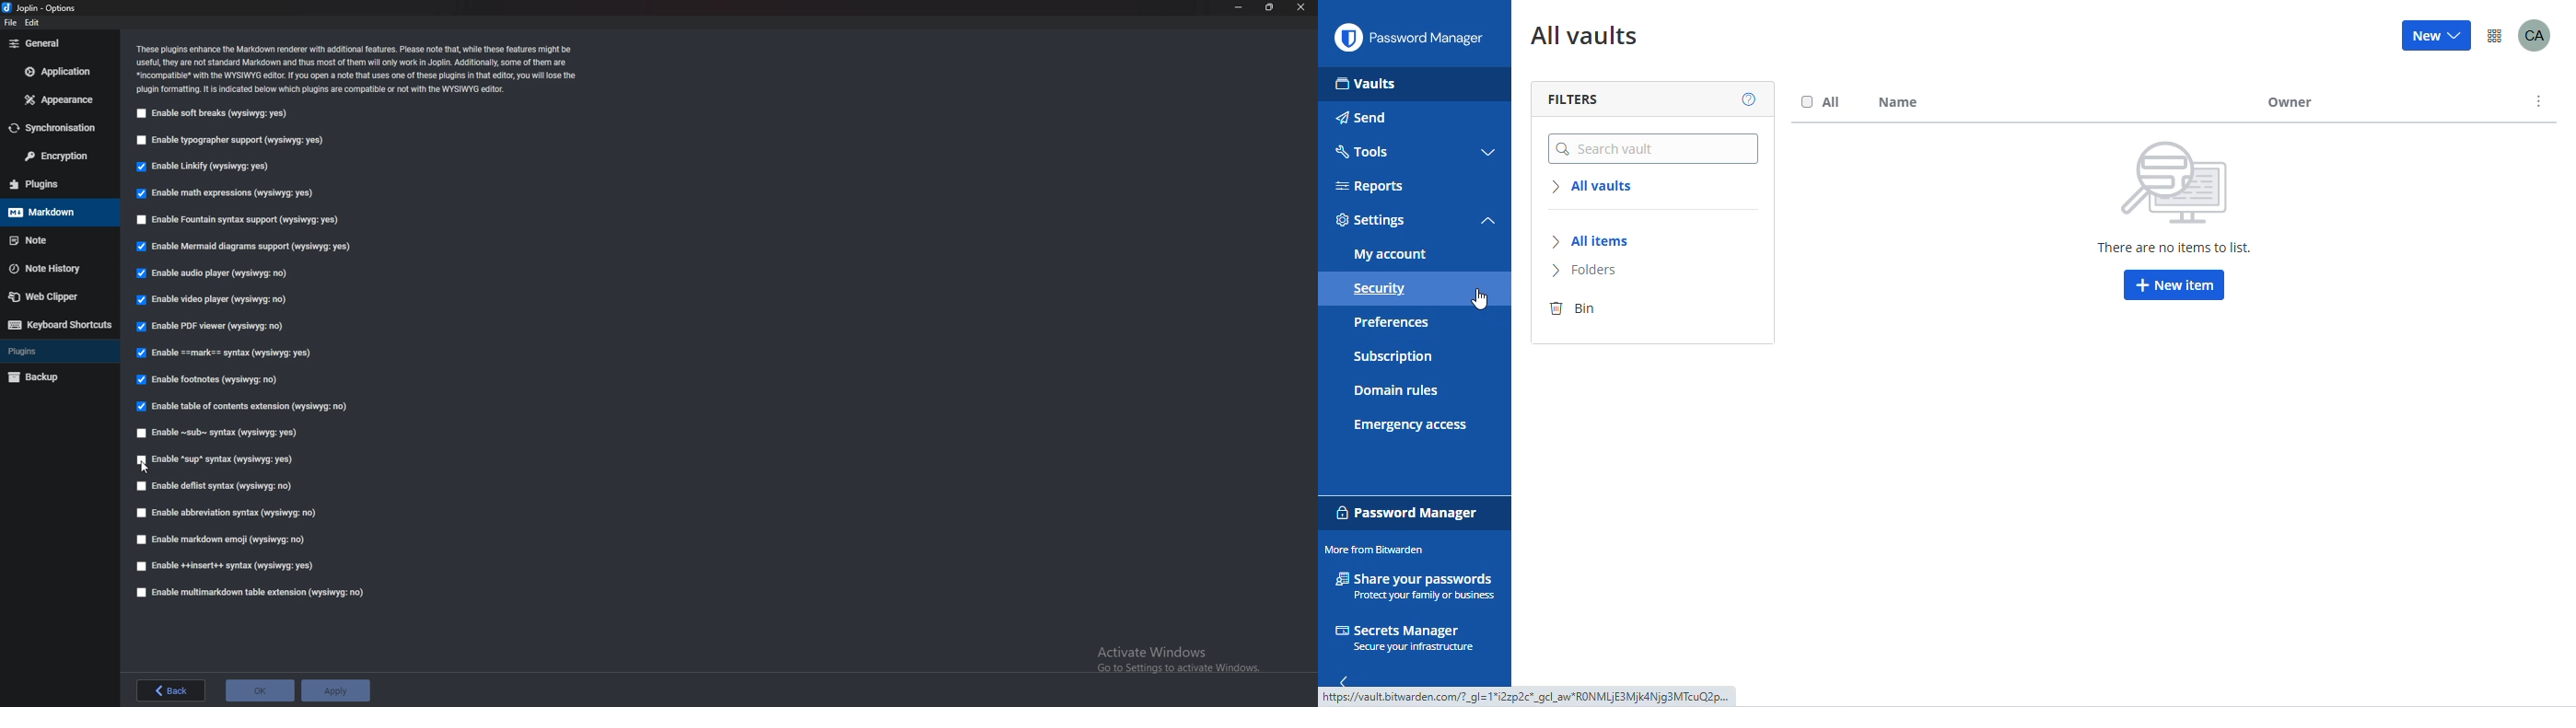 The height and width of the screenshot is (728, 2576). Describe the element at coordinates (1373, 551) in the screenshot. I see `more from bitwarden` at that location.